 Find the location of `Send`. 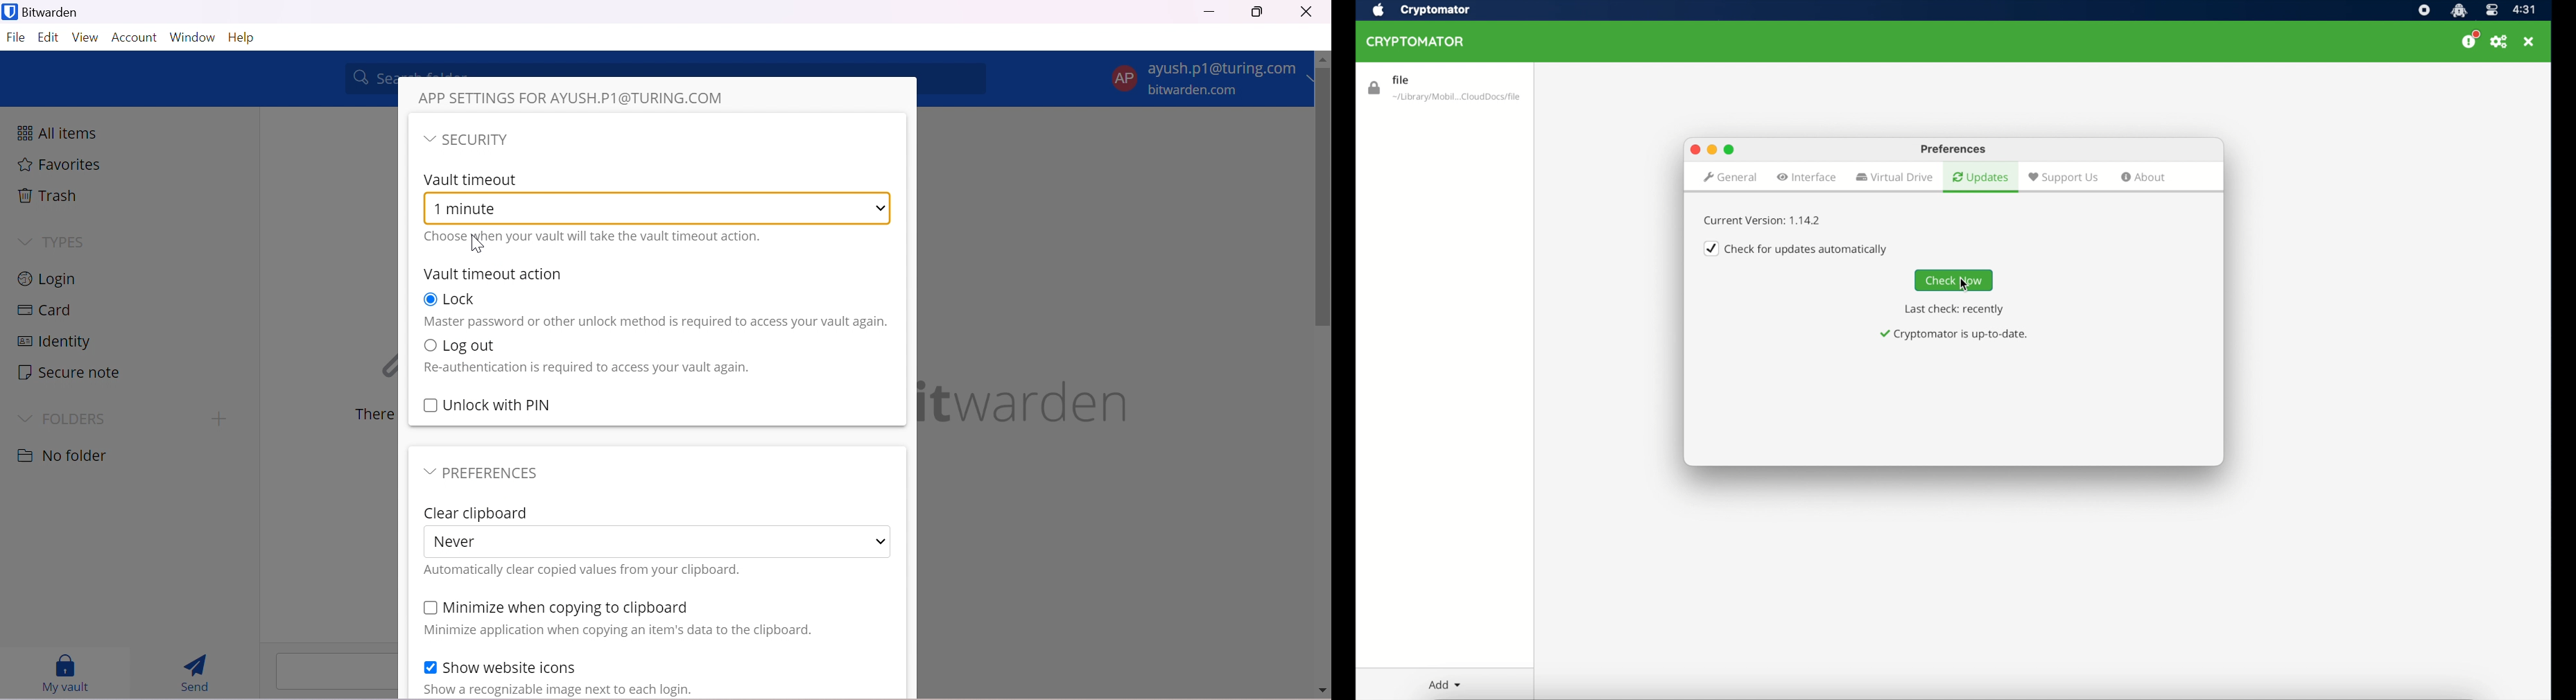

Send is located at coordinates (194, 673).